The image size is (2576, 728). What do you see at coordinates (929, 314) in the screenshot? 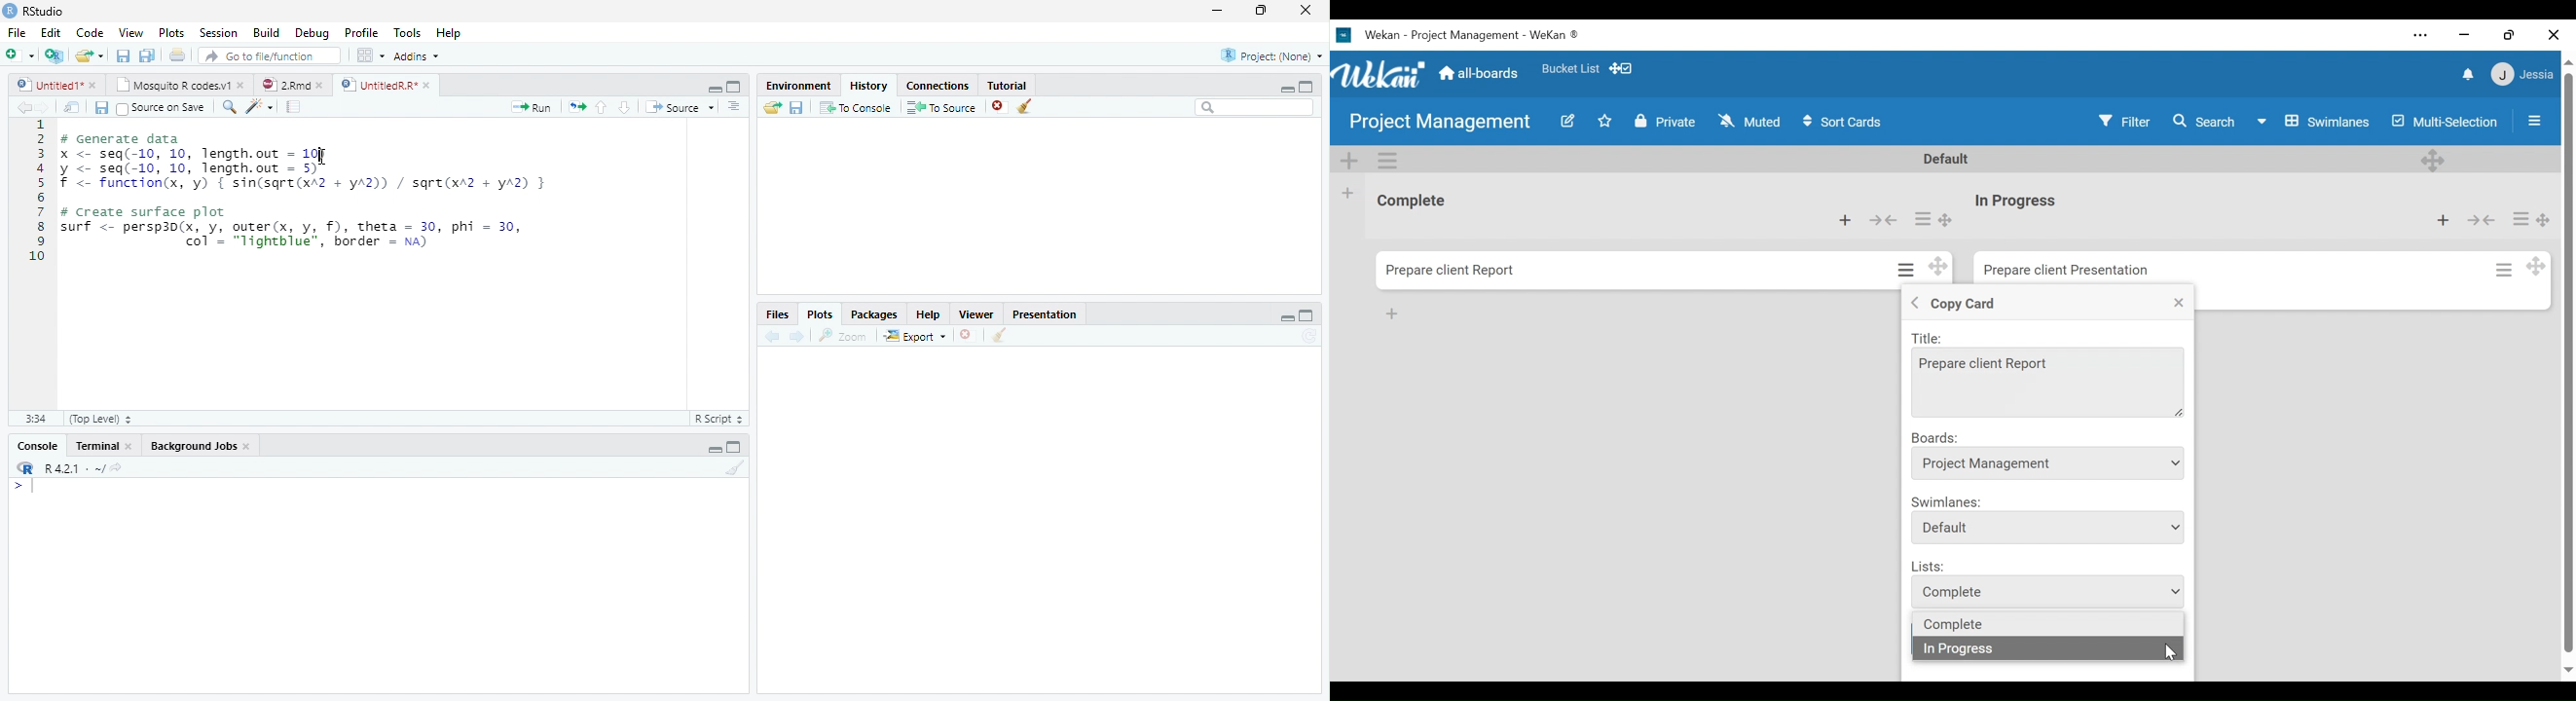
I see `Help` at bounding box center [929, 314].